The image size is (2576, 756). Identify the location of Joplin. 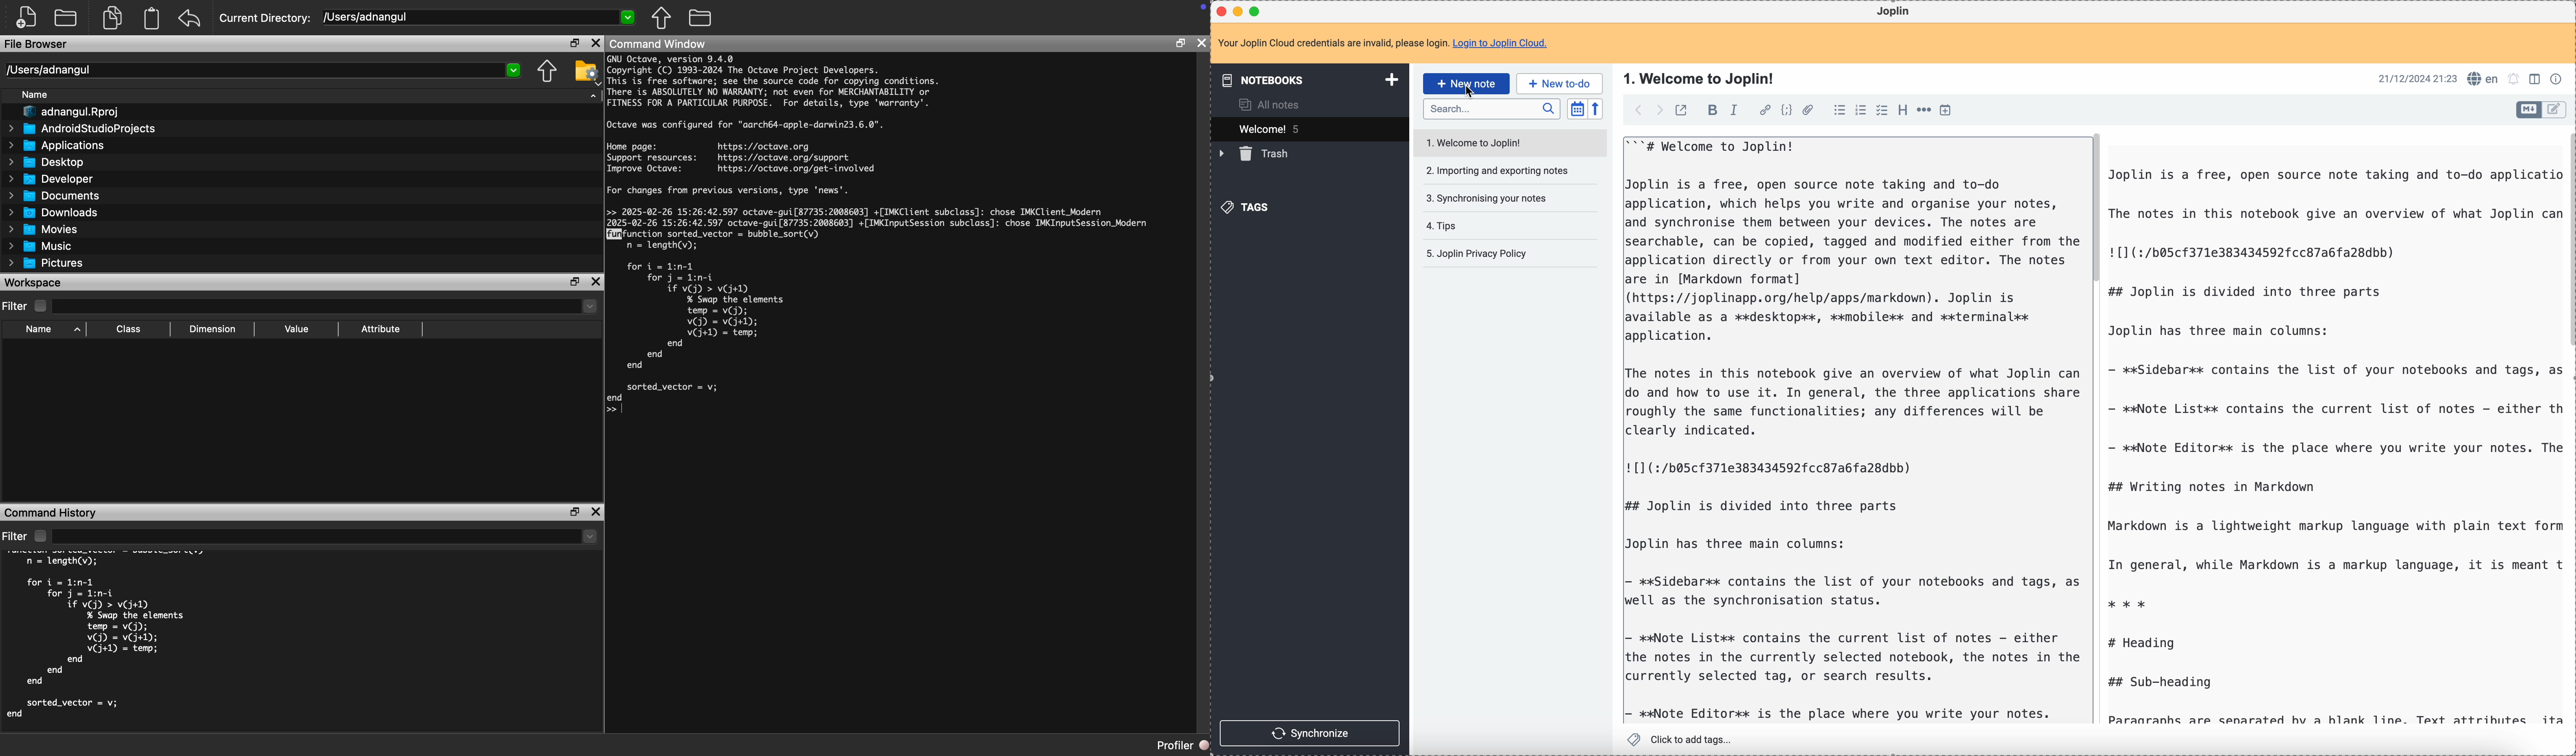
(1896, 12).